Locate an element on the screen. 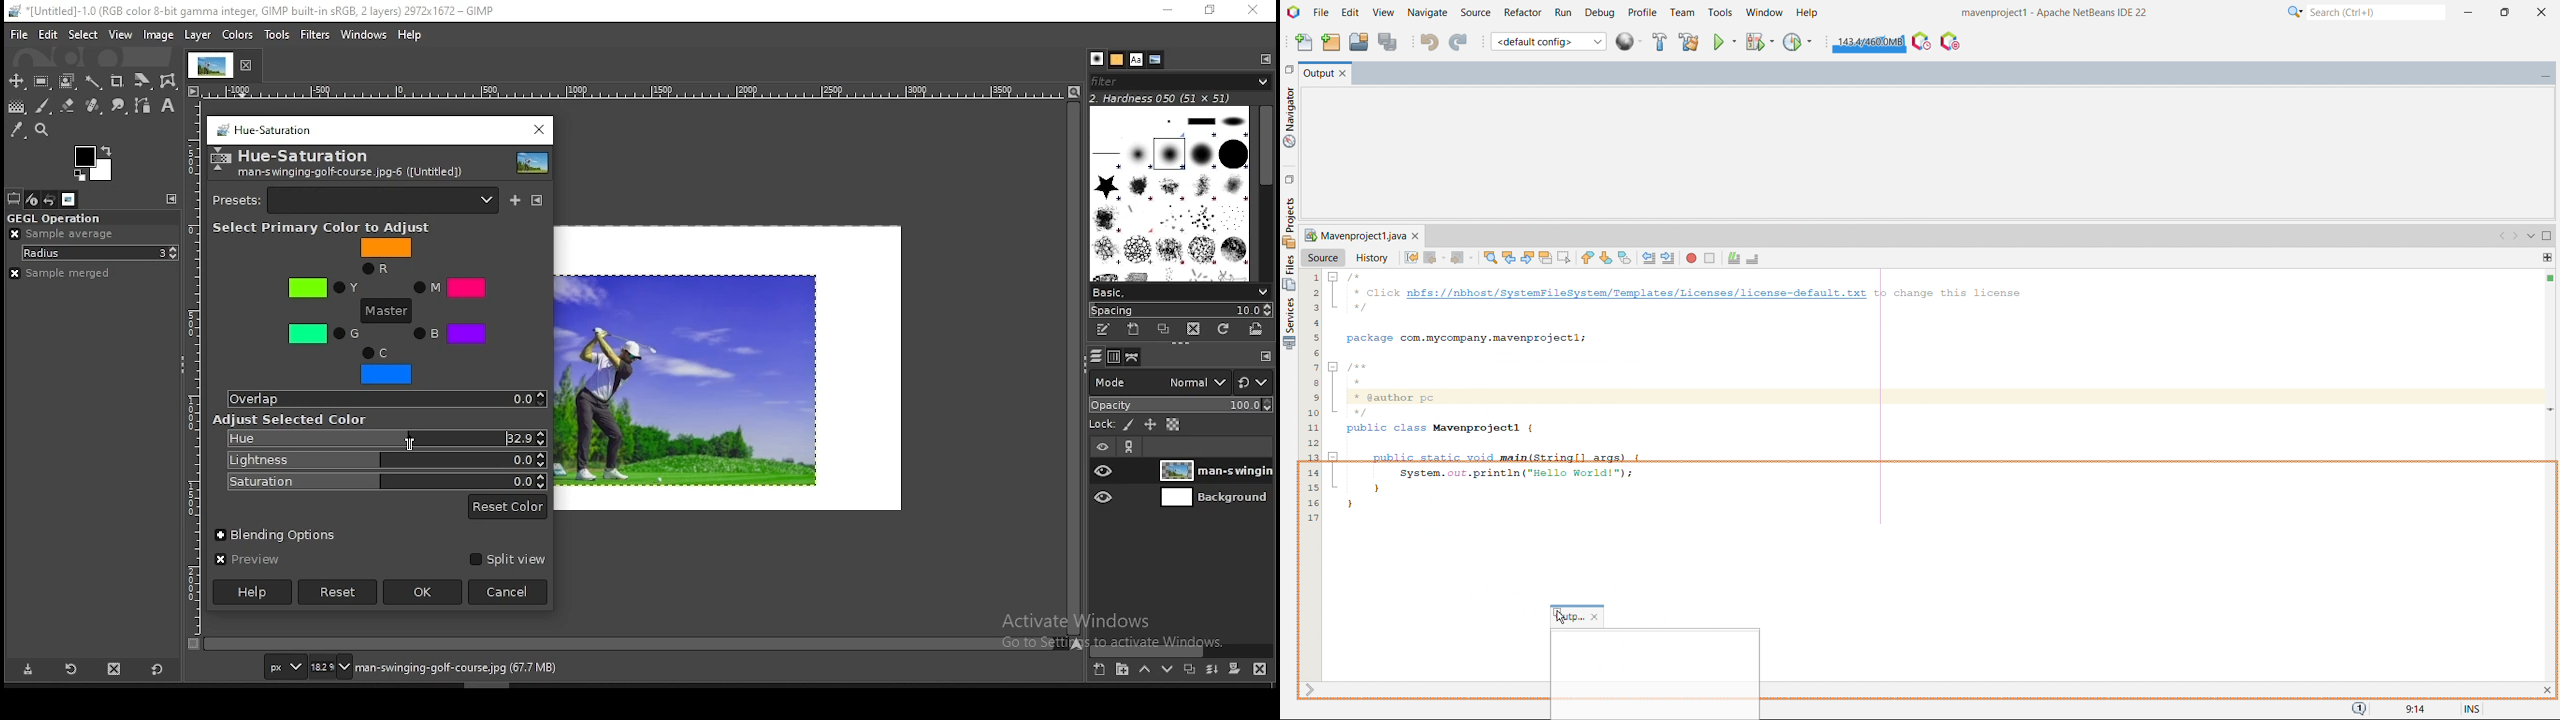 The height and width of the screenshot is (728, 2576). close window is located at coordinates (1255, 11).